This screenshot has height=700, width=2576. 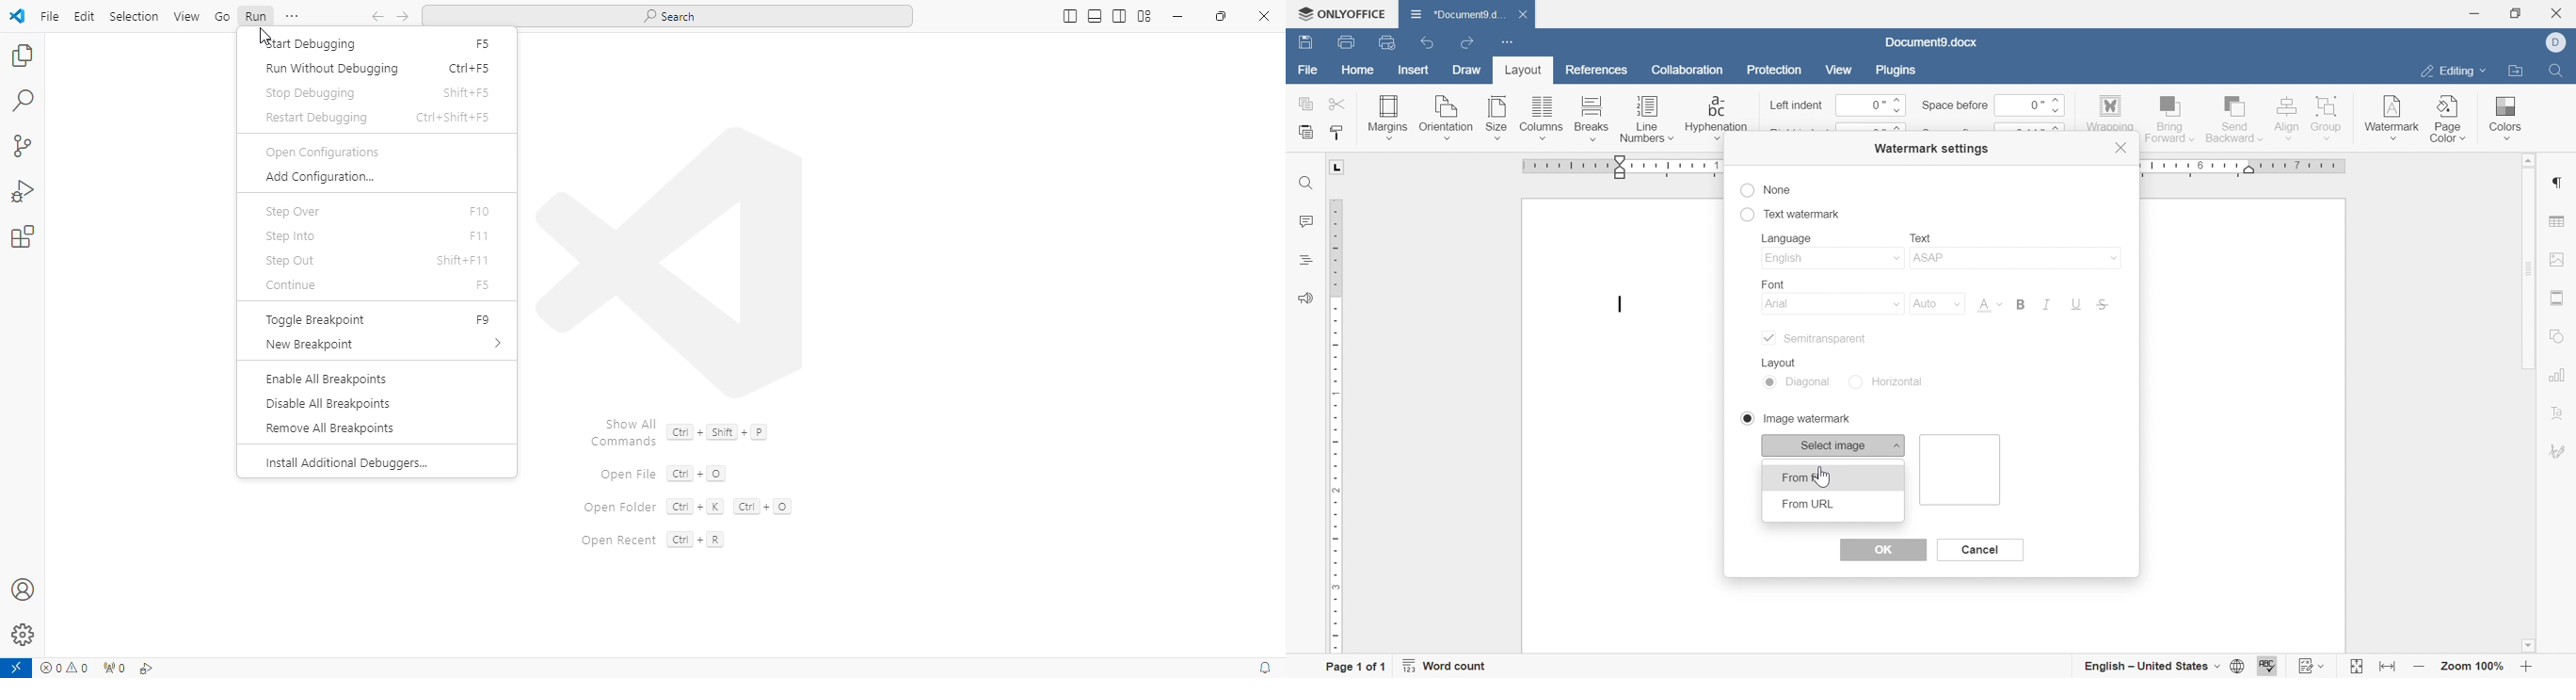 What do you see at coordinates (1893, 69) in the screenshot?
I see `plugins` at bounding box center [1893, 69].